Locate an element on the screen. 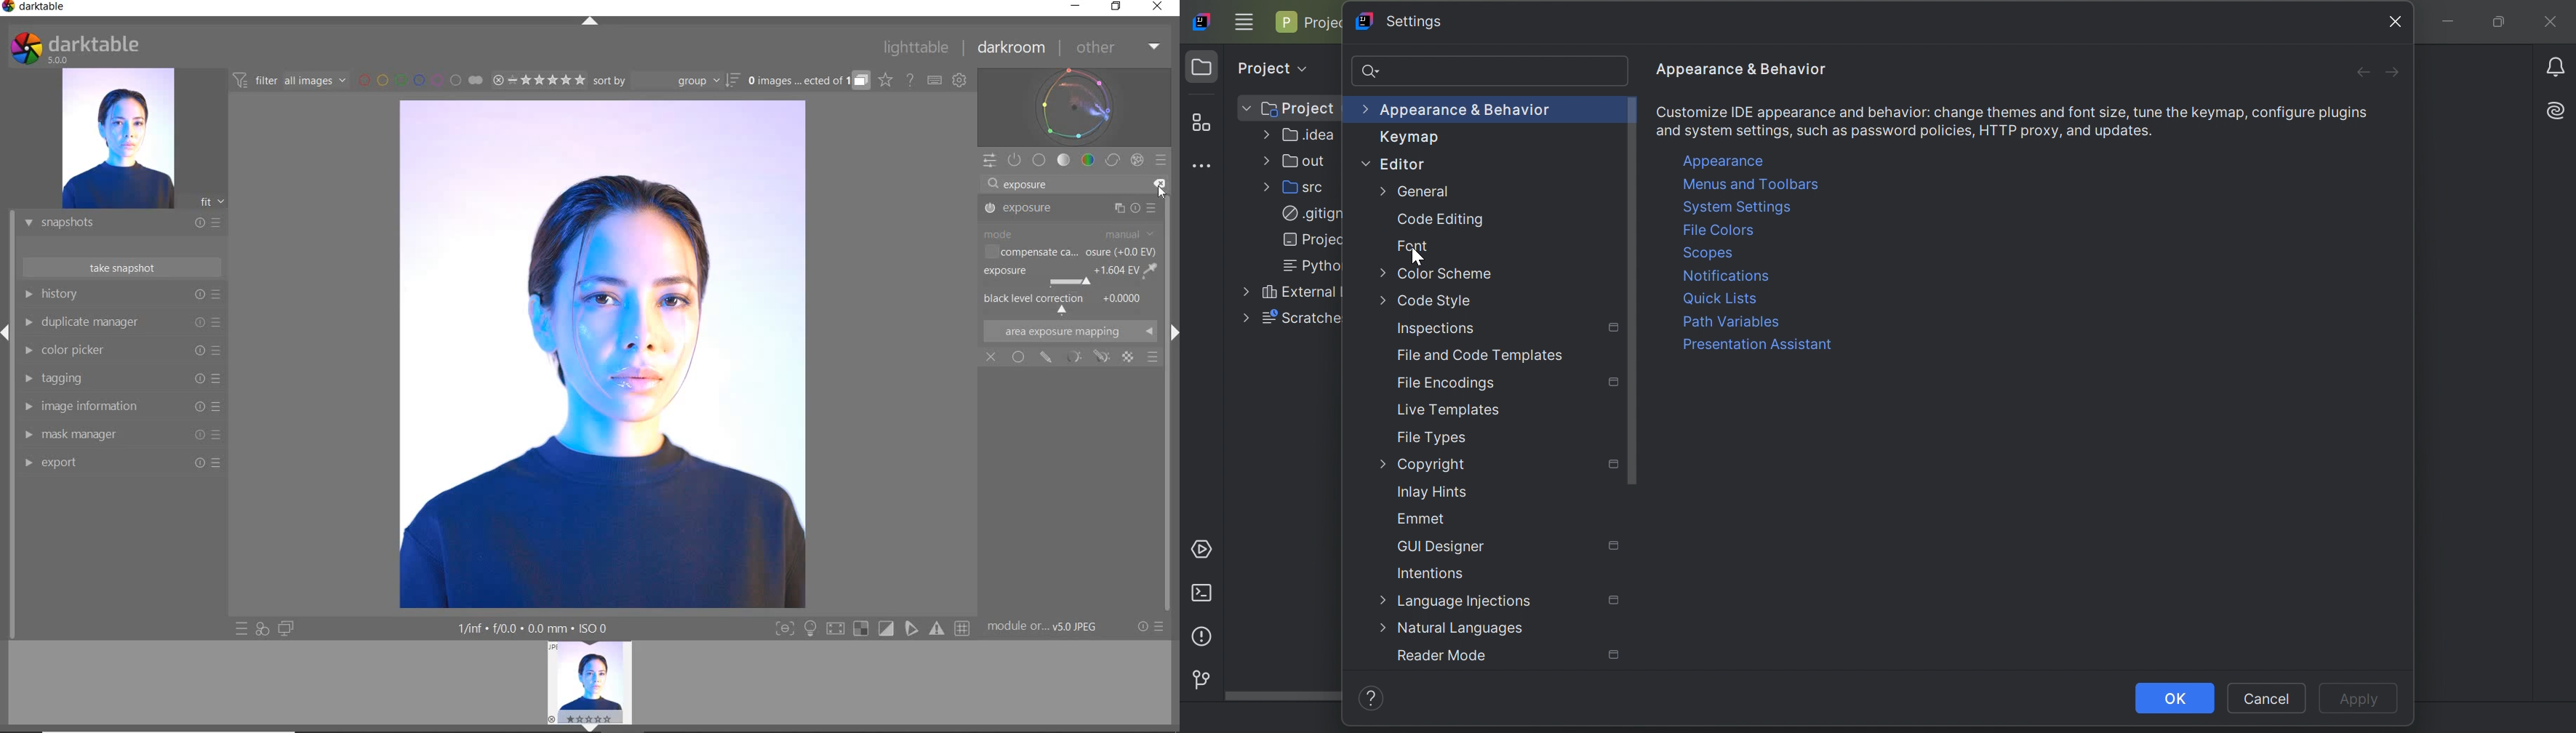 This screenshot has height=756, width=2576. Help/info icon is located at coordinates (1375, 699).